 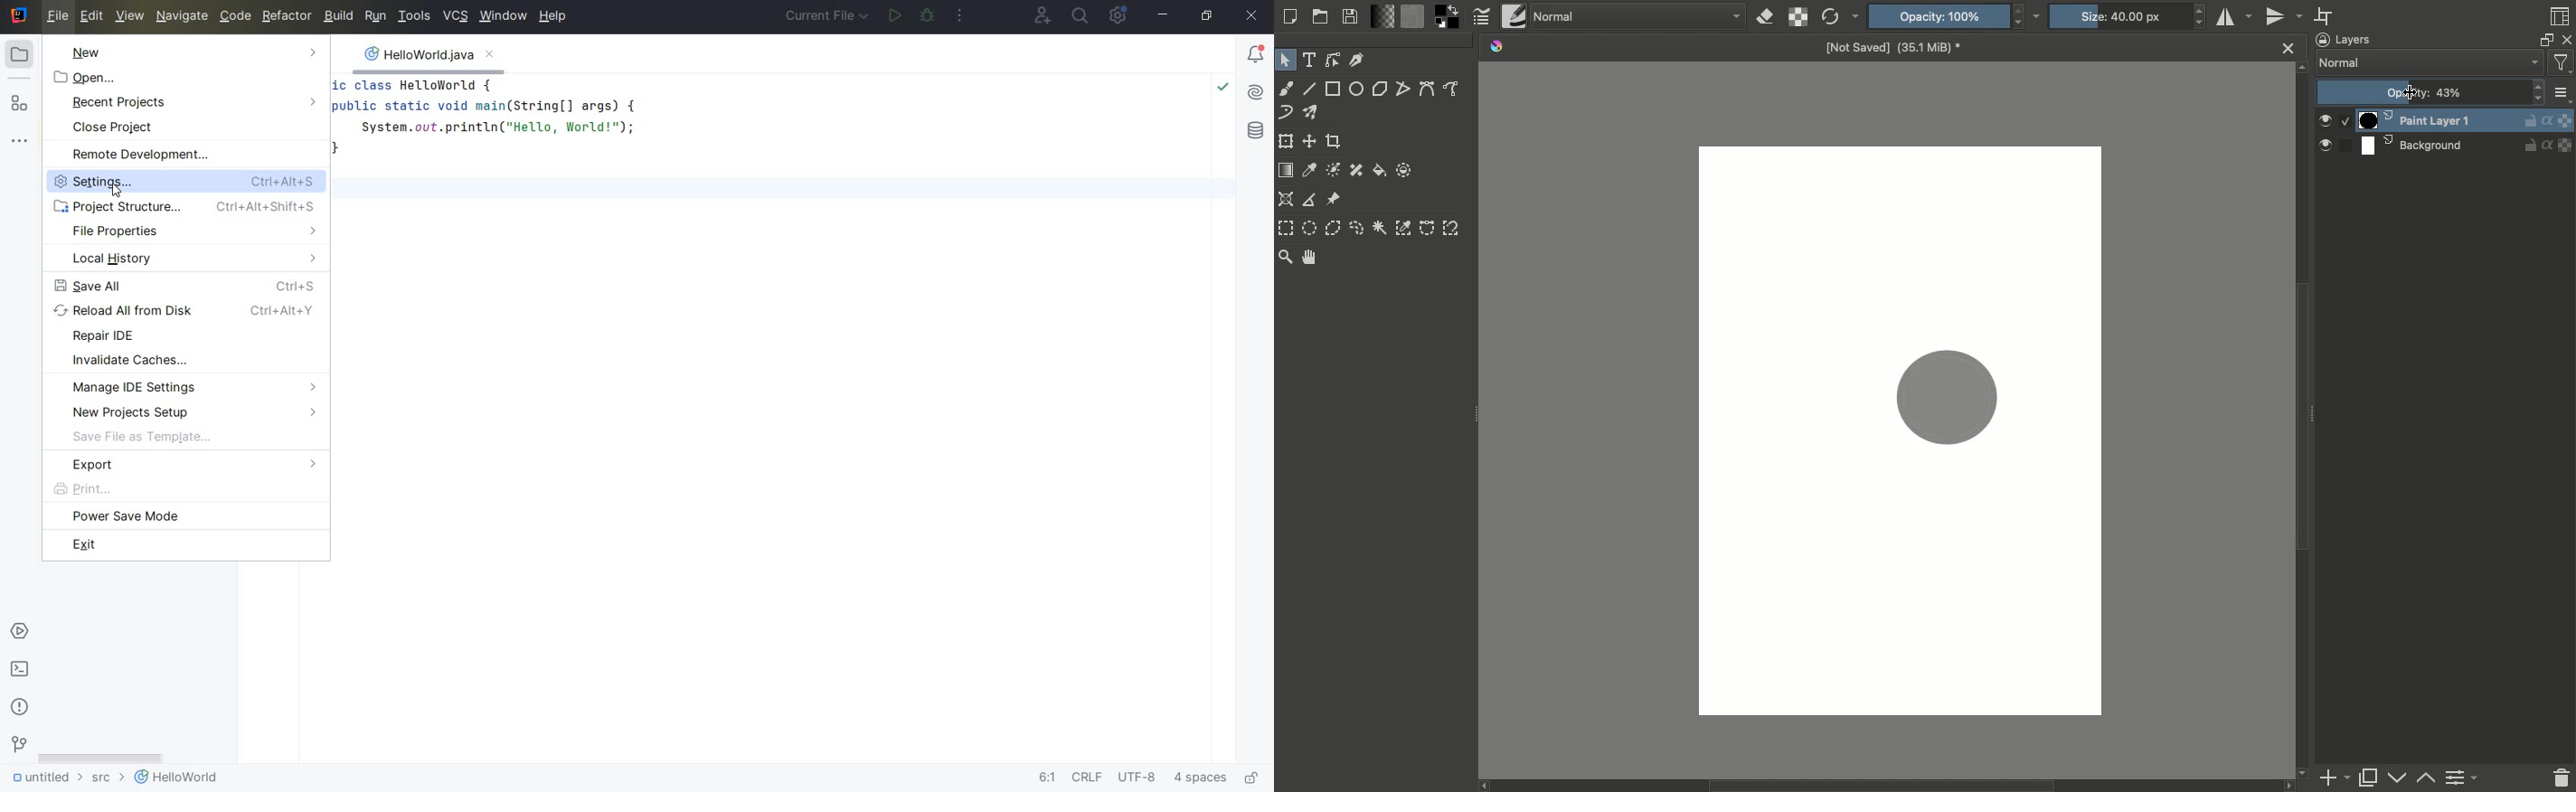 What do you see at coordinates (2547, 120) in the screenshot?
I see `Alpha` at bounding box center [2547, 120].